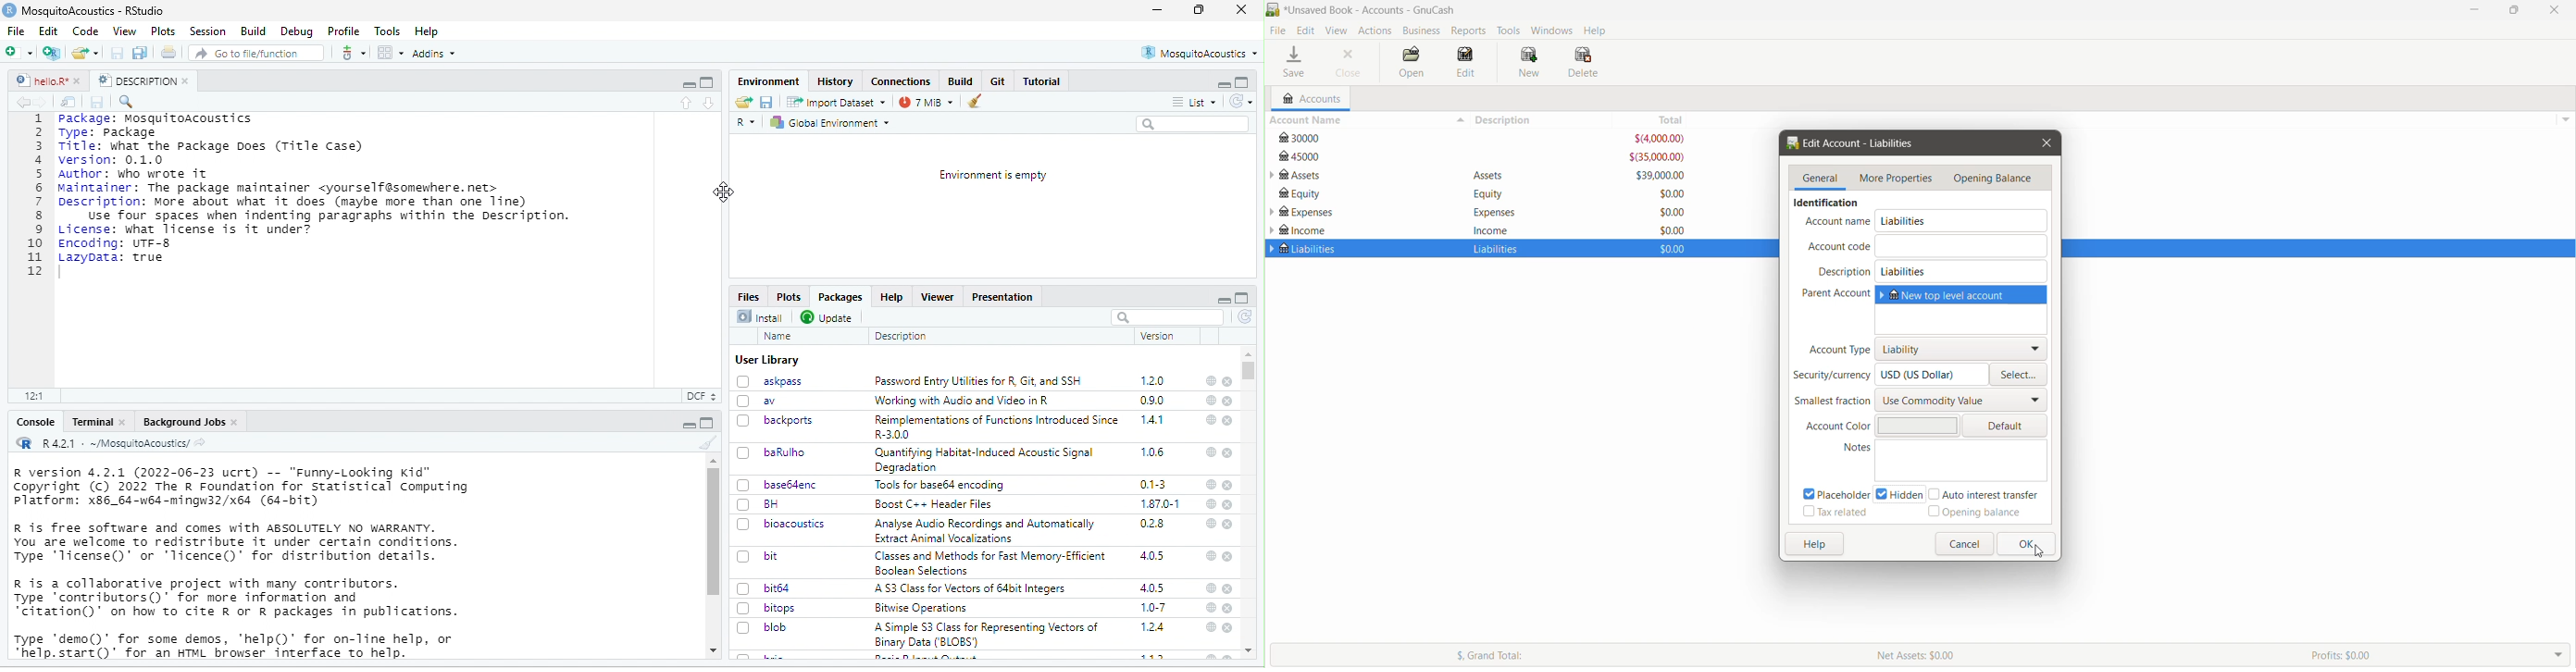  I want to click on View, so click(124, 30).